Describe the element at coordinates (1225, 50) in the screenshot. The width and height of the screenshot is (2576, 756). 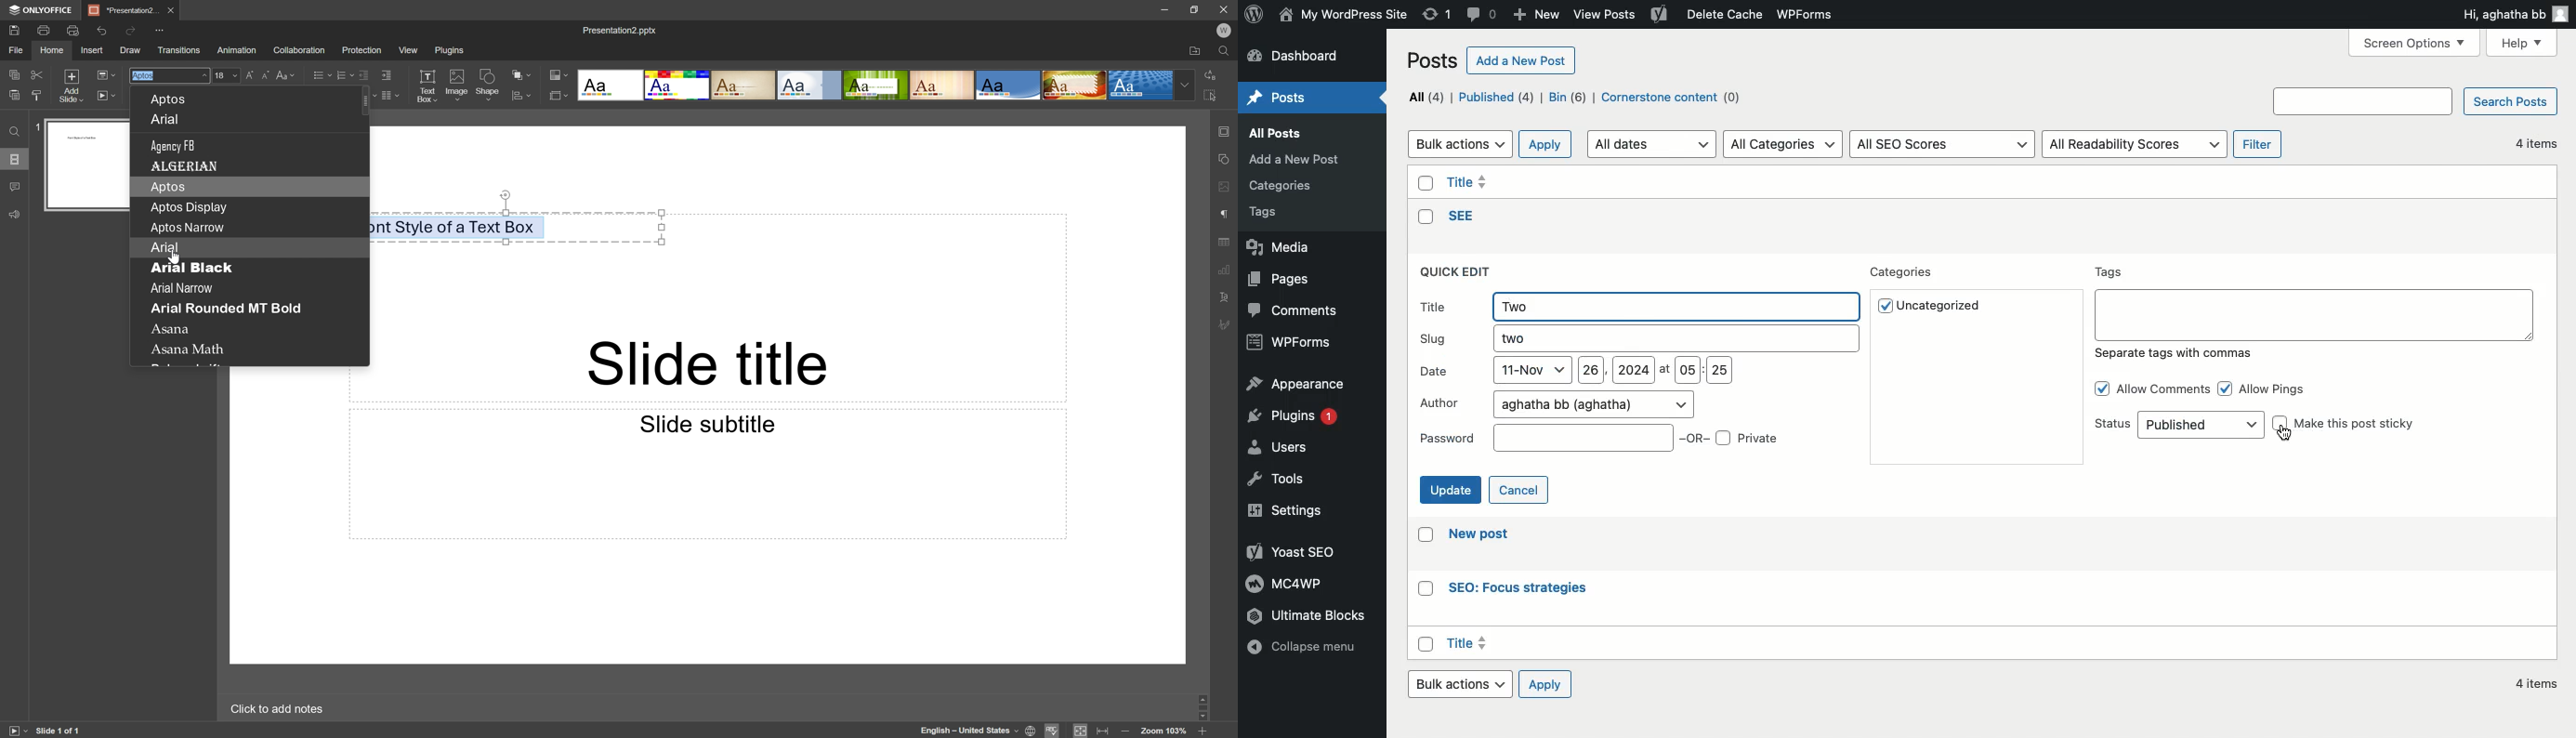
I see `Find` at that location.